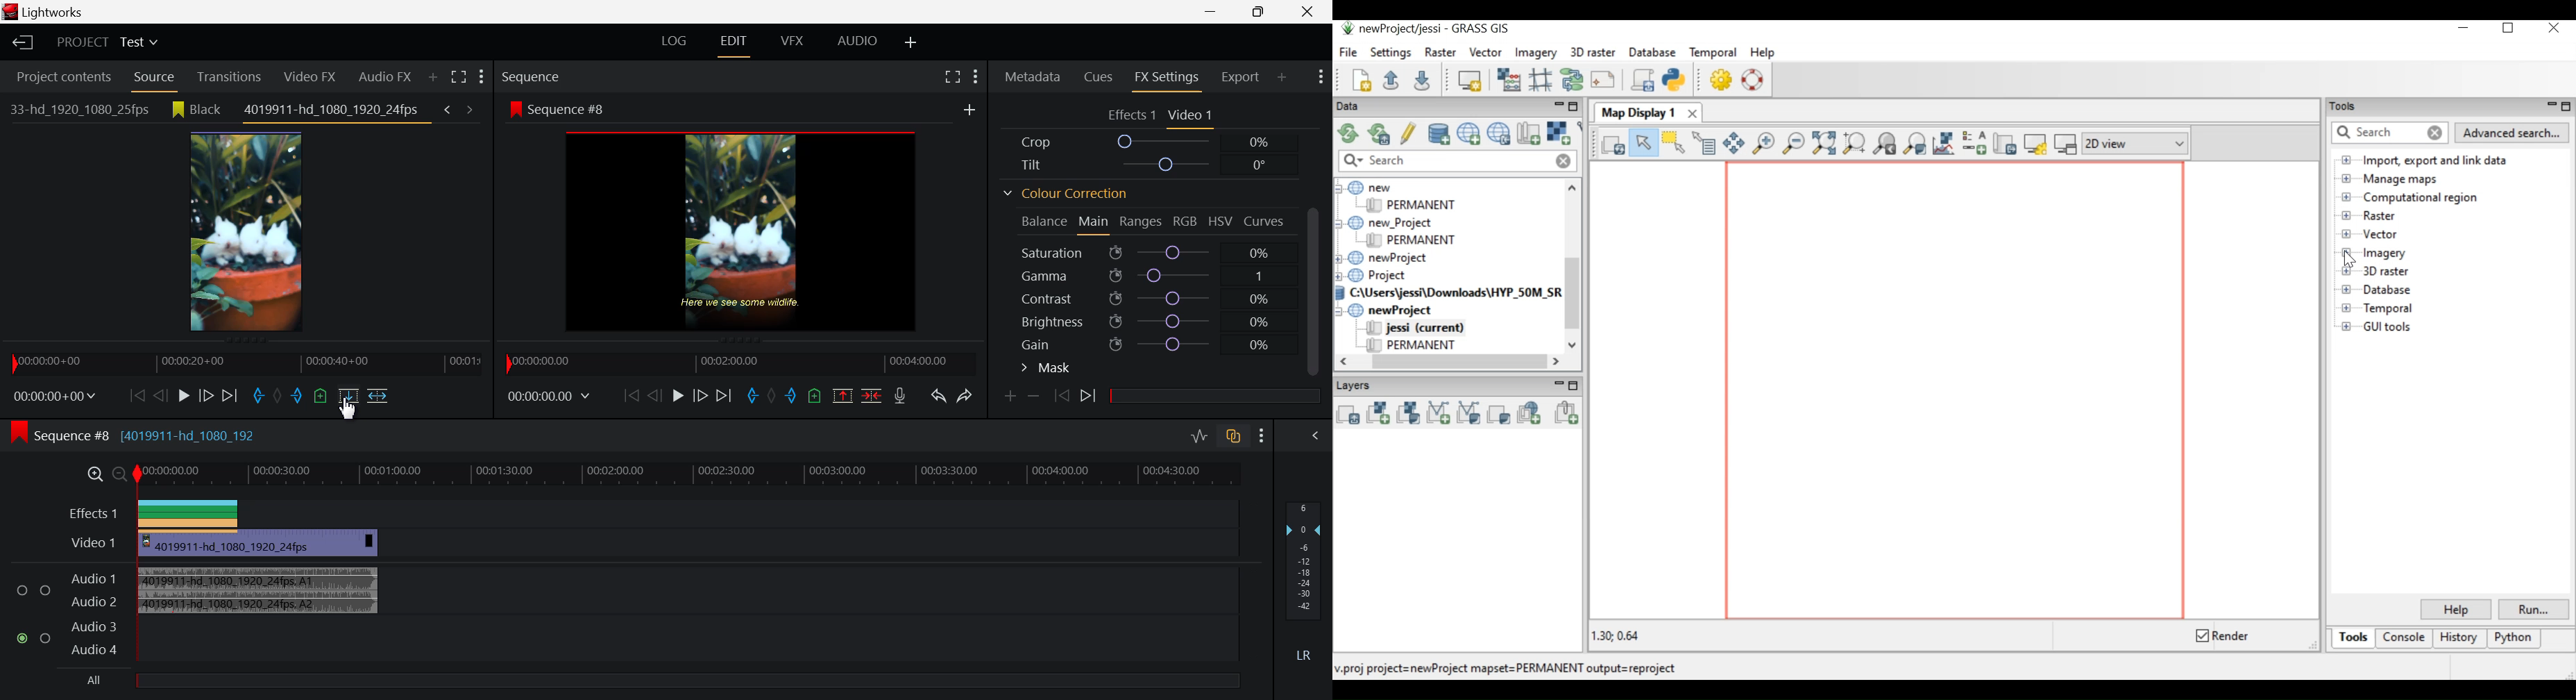 The width and height of the screenshot is (2576, 700). What do you see at coordinates (1267, 222) in the screenshot?
I see `Curves` at bounding box center [1267, 222].